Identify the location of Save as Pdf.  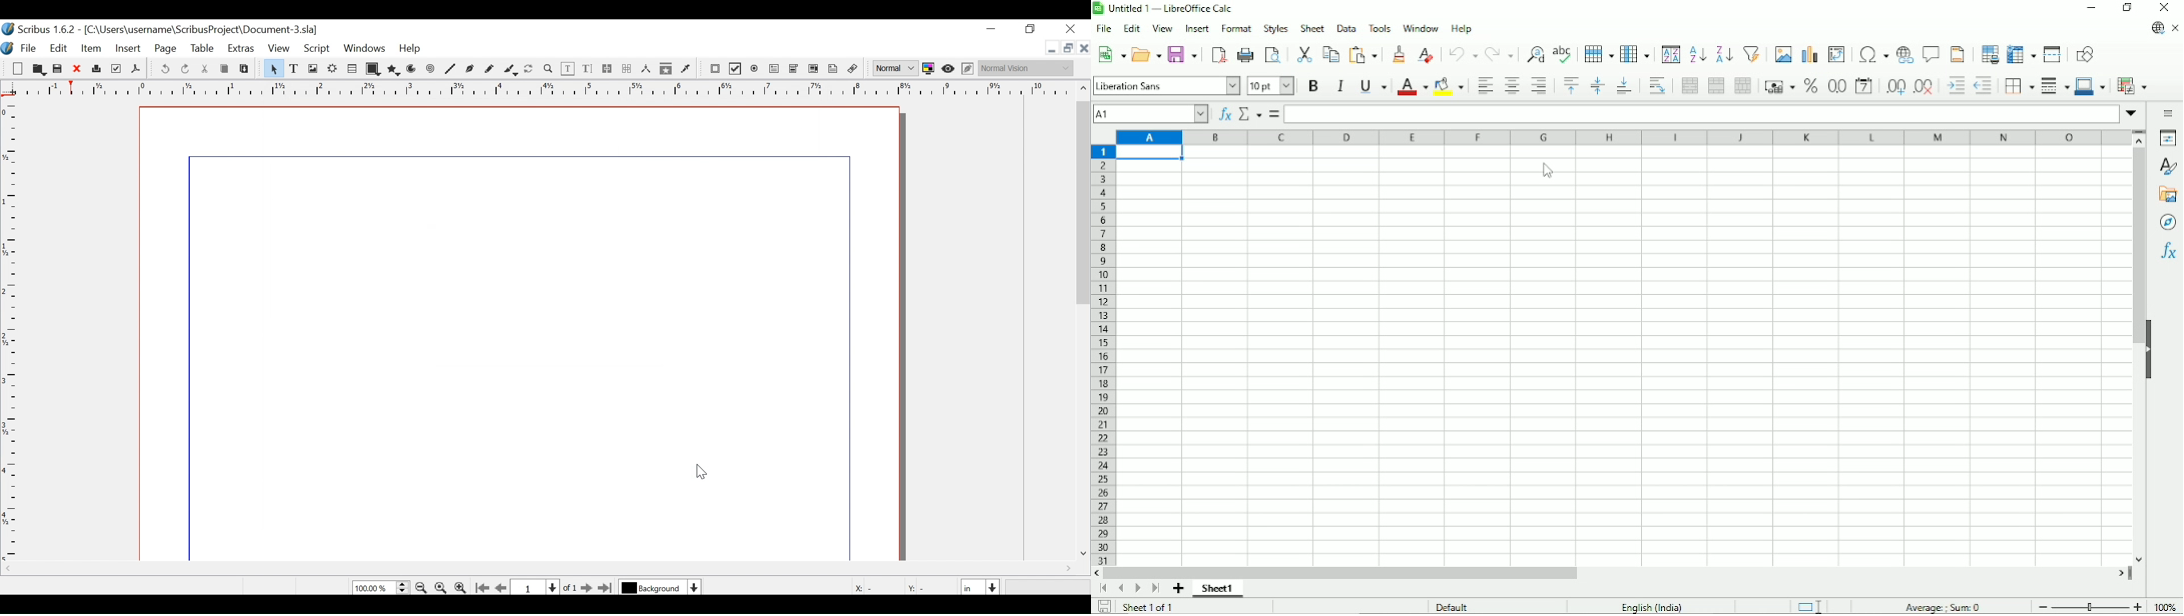
(136, 70).